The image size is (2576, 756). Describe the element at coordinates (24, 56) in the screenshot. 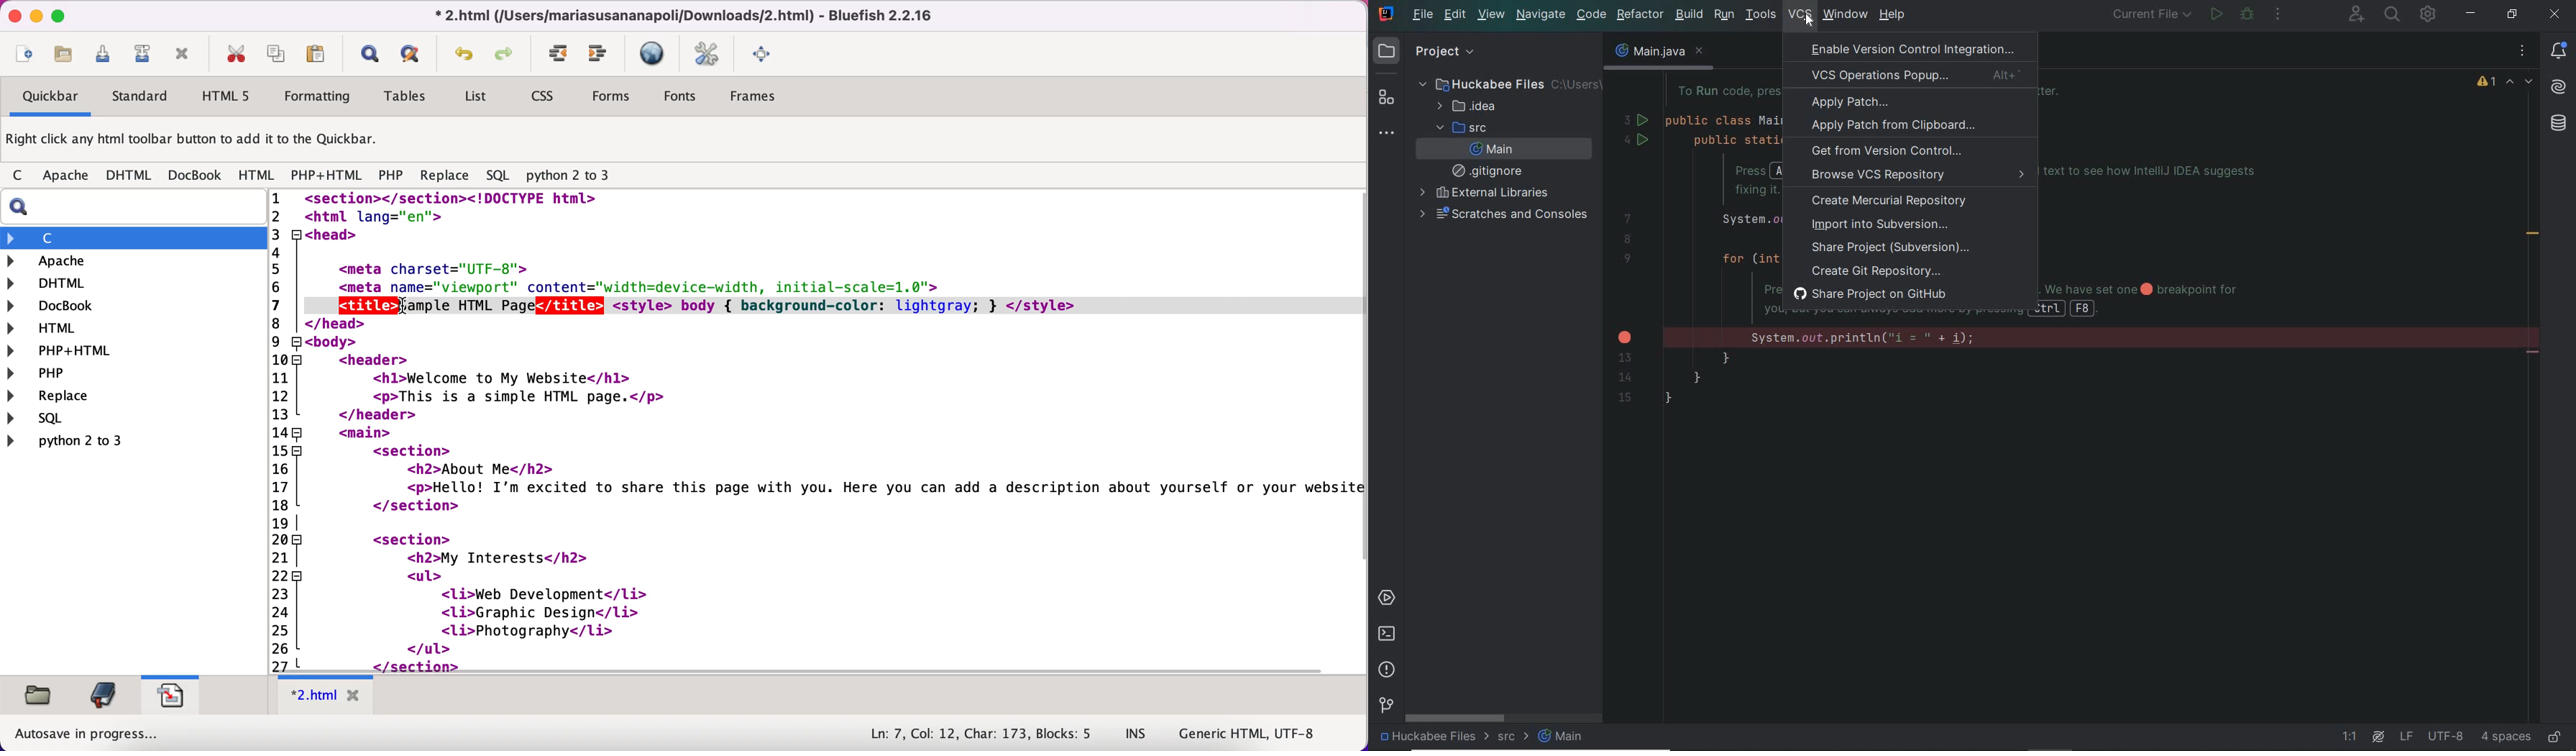

I see `new file` at that location.